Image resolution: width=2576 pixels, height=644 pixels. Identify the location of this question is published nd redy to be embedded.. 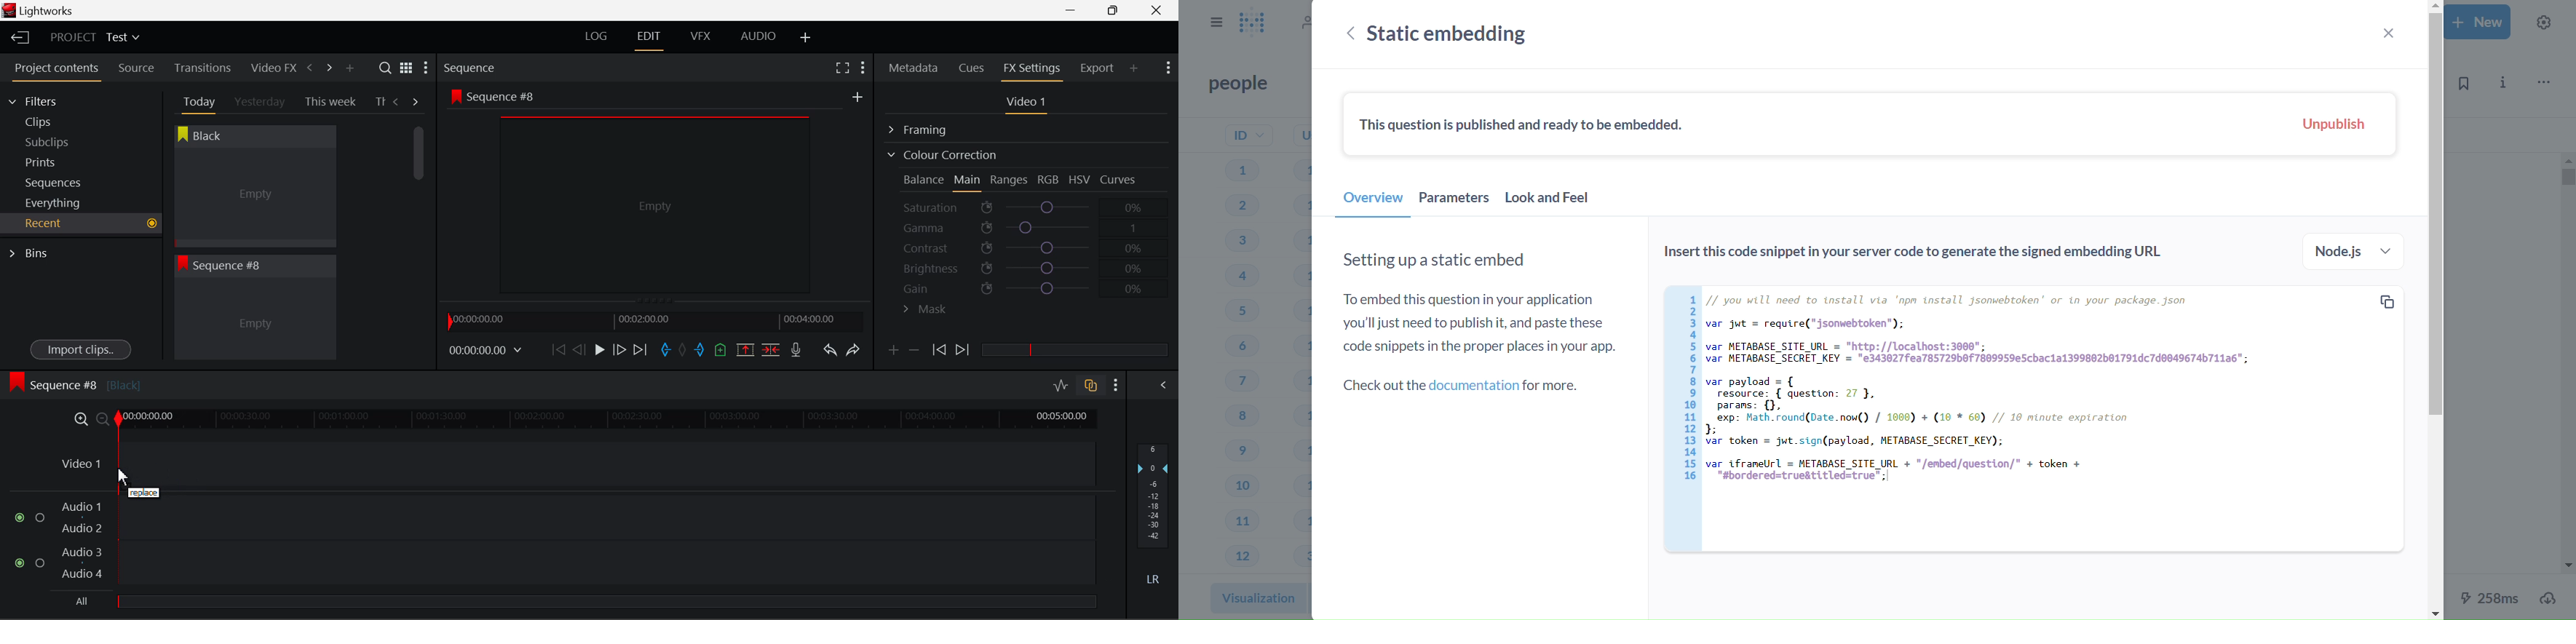
(1525, 125).